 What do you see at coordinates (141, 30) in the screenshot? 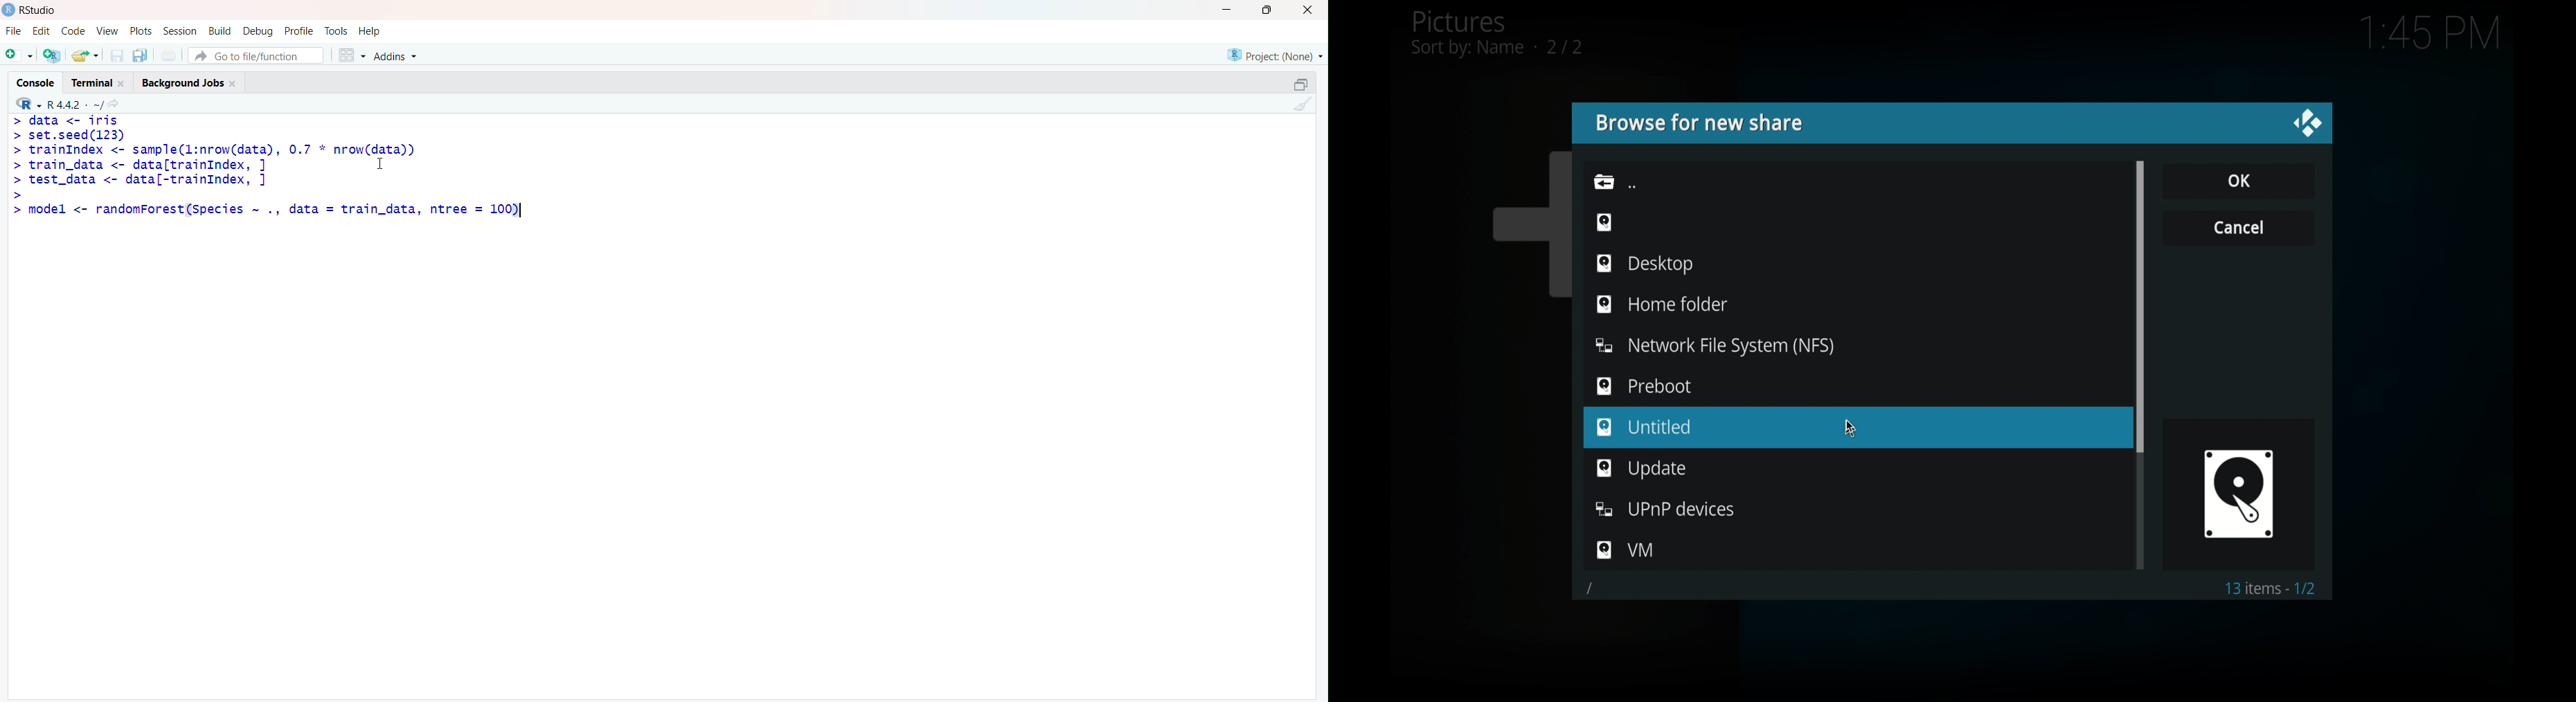
I see `Plots` at bounding box center [141, 30].